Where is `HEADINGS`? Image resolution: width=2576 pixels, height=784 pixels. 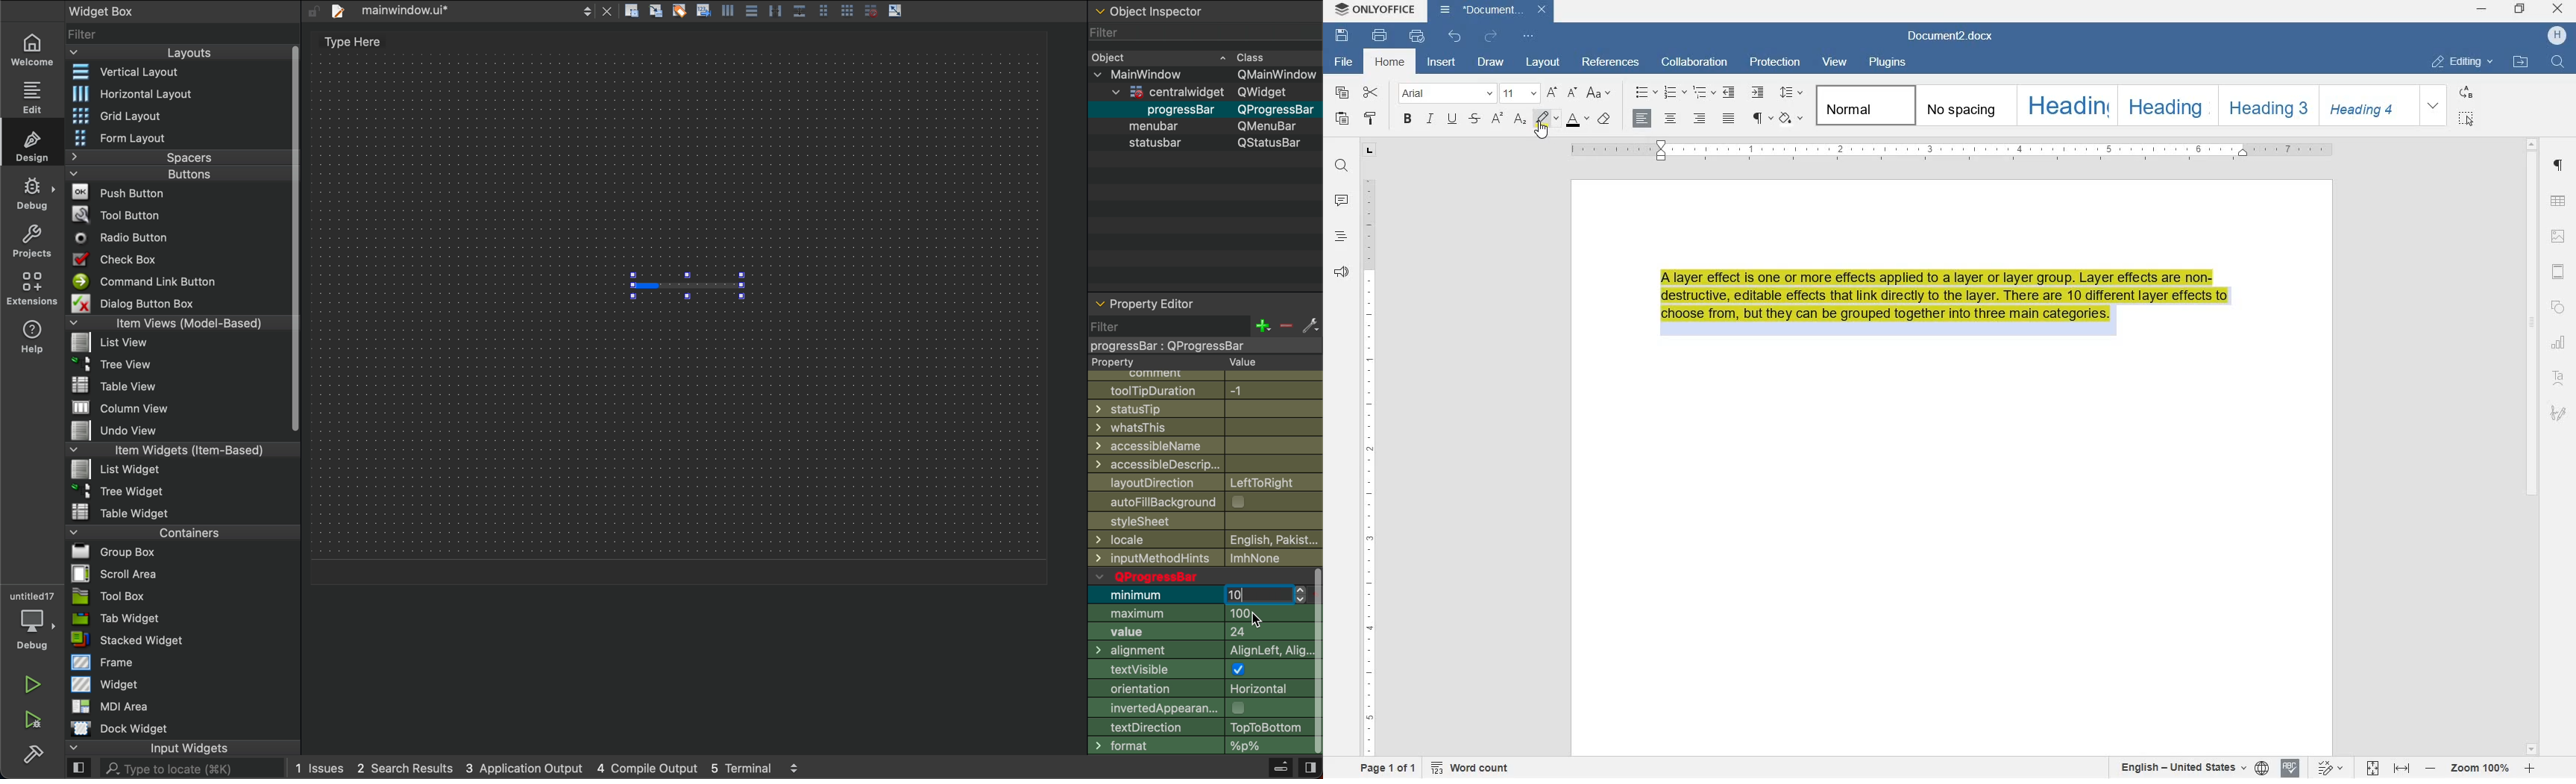 HEADINGS is located at coordinates (1339, 237).